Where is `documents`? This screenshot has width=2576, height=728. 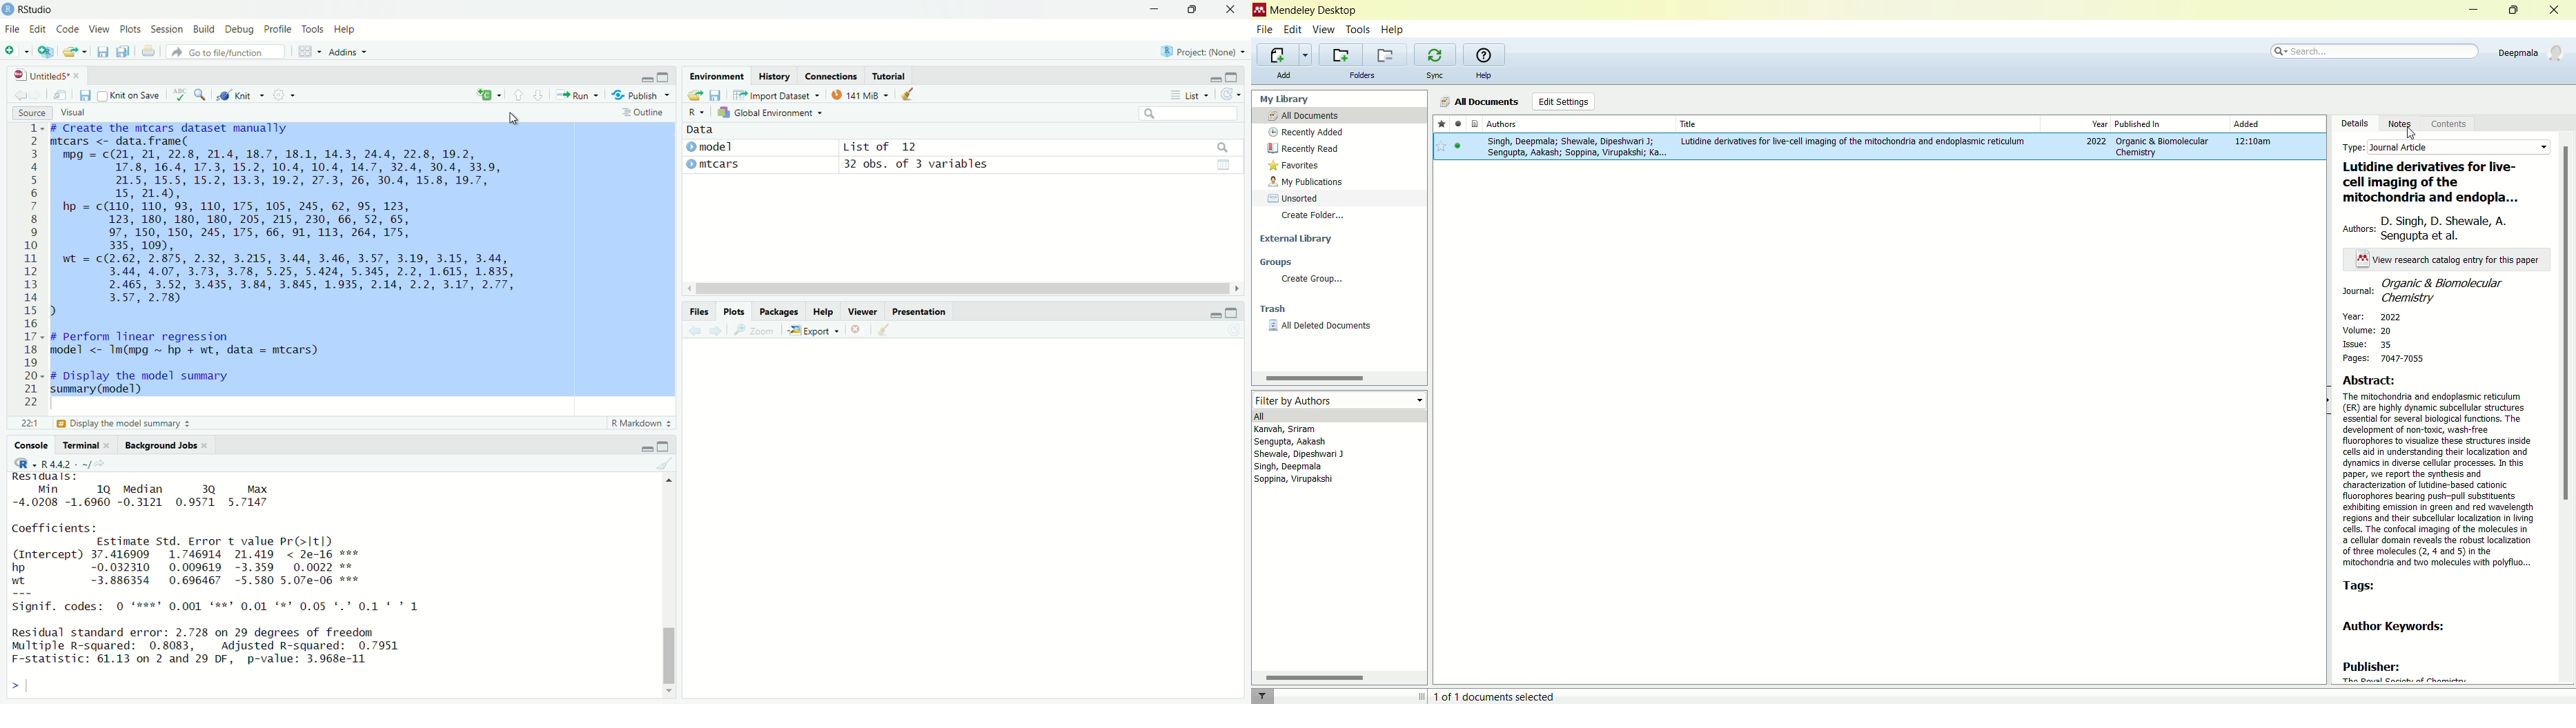 documents is located at coordinates (1475, 124).